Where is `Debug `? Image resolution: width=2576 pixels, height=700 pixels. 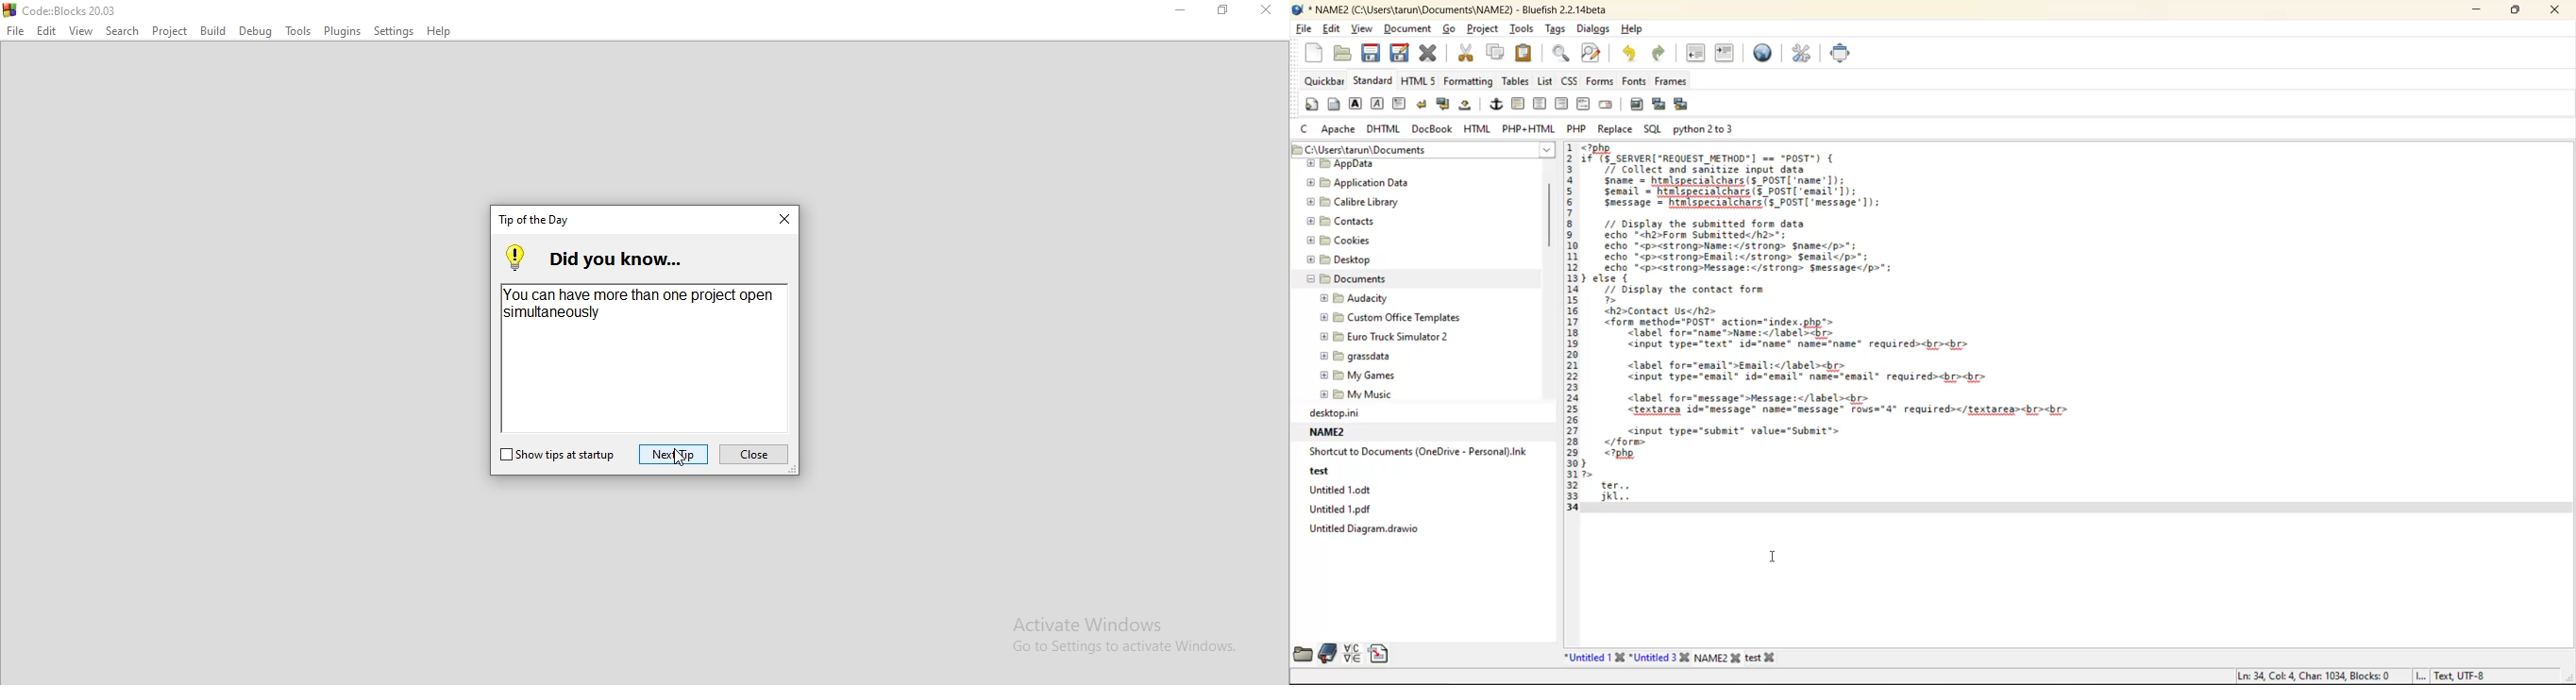 Debug  is located at coordinates (258, 30).